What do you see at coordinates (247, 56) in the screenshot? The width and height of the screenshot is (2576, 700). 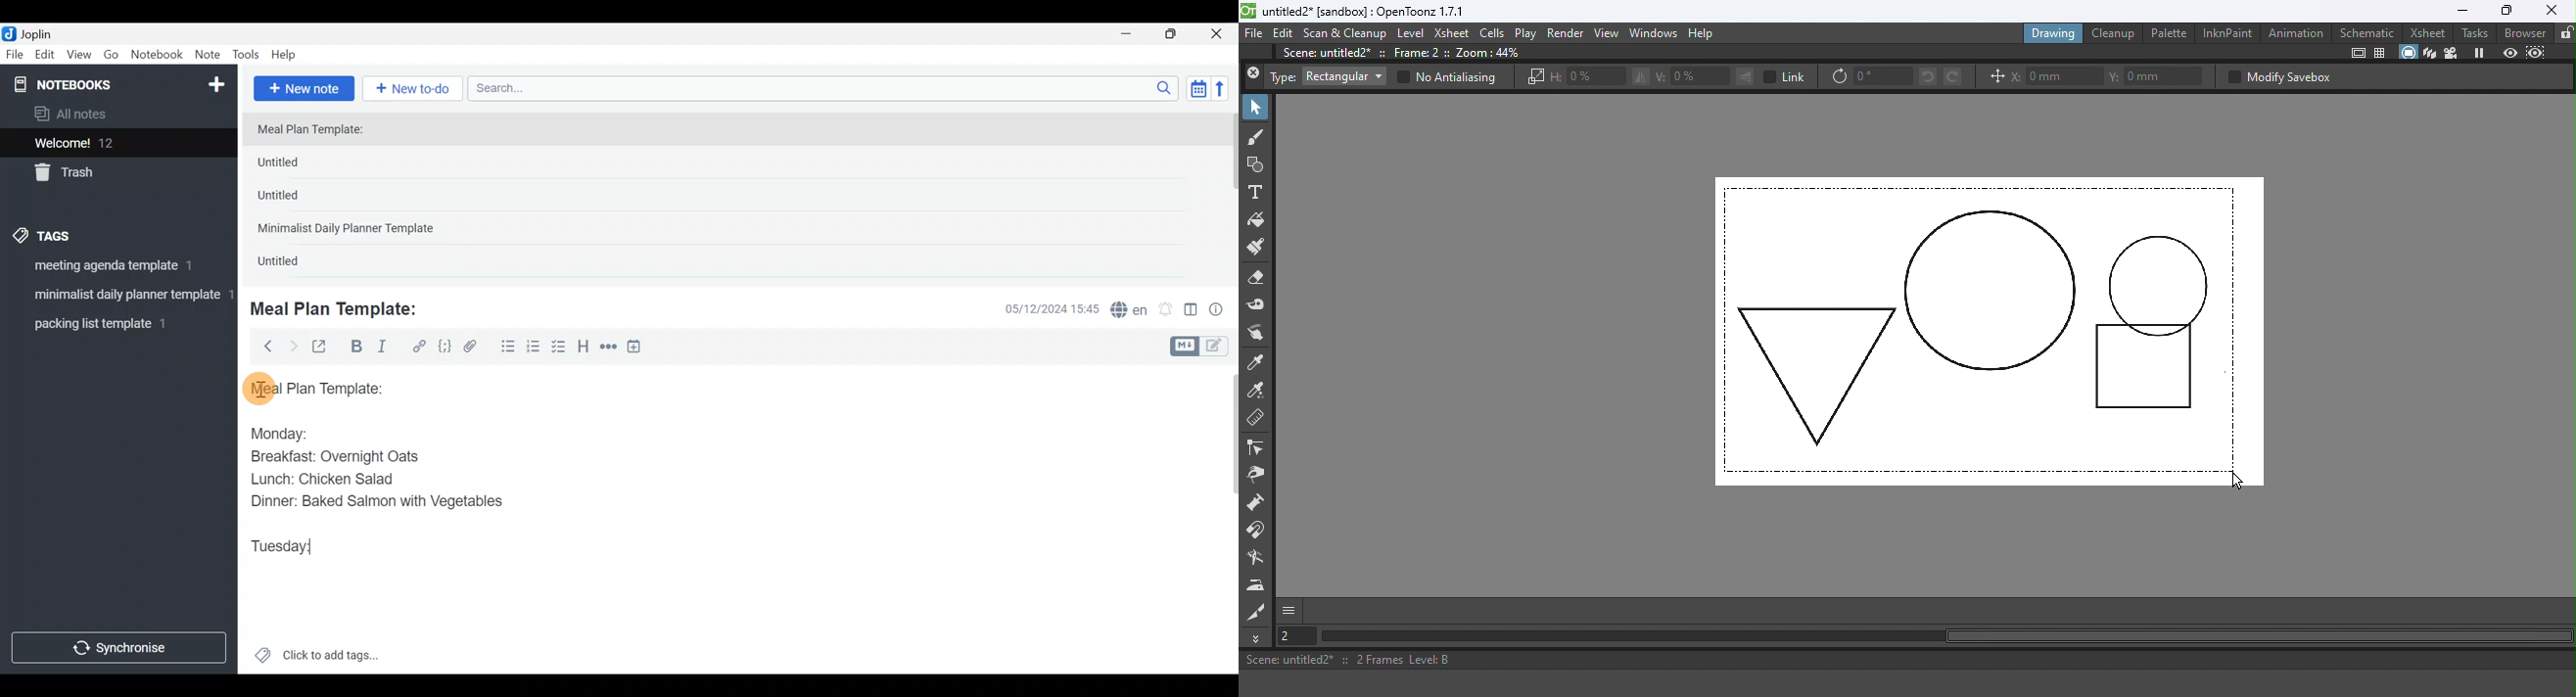 I see `Tools` at bounding box center [247, 56].